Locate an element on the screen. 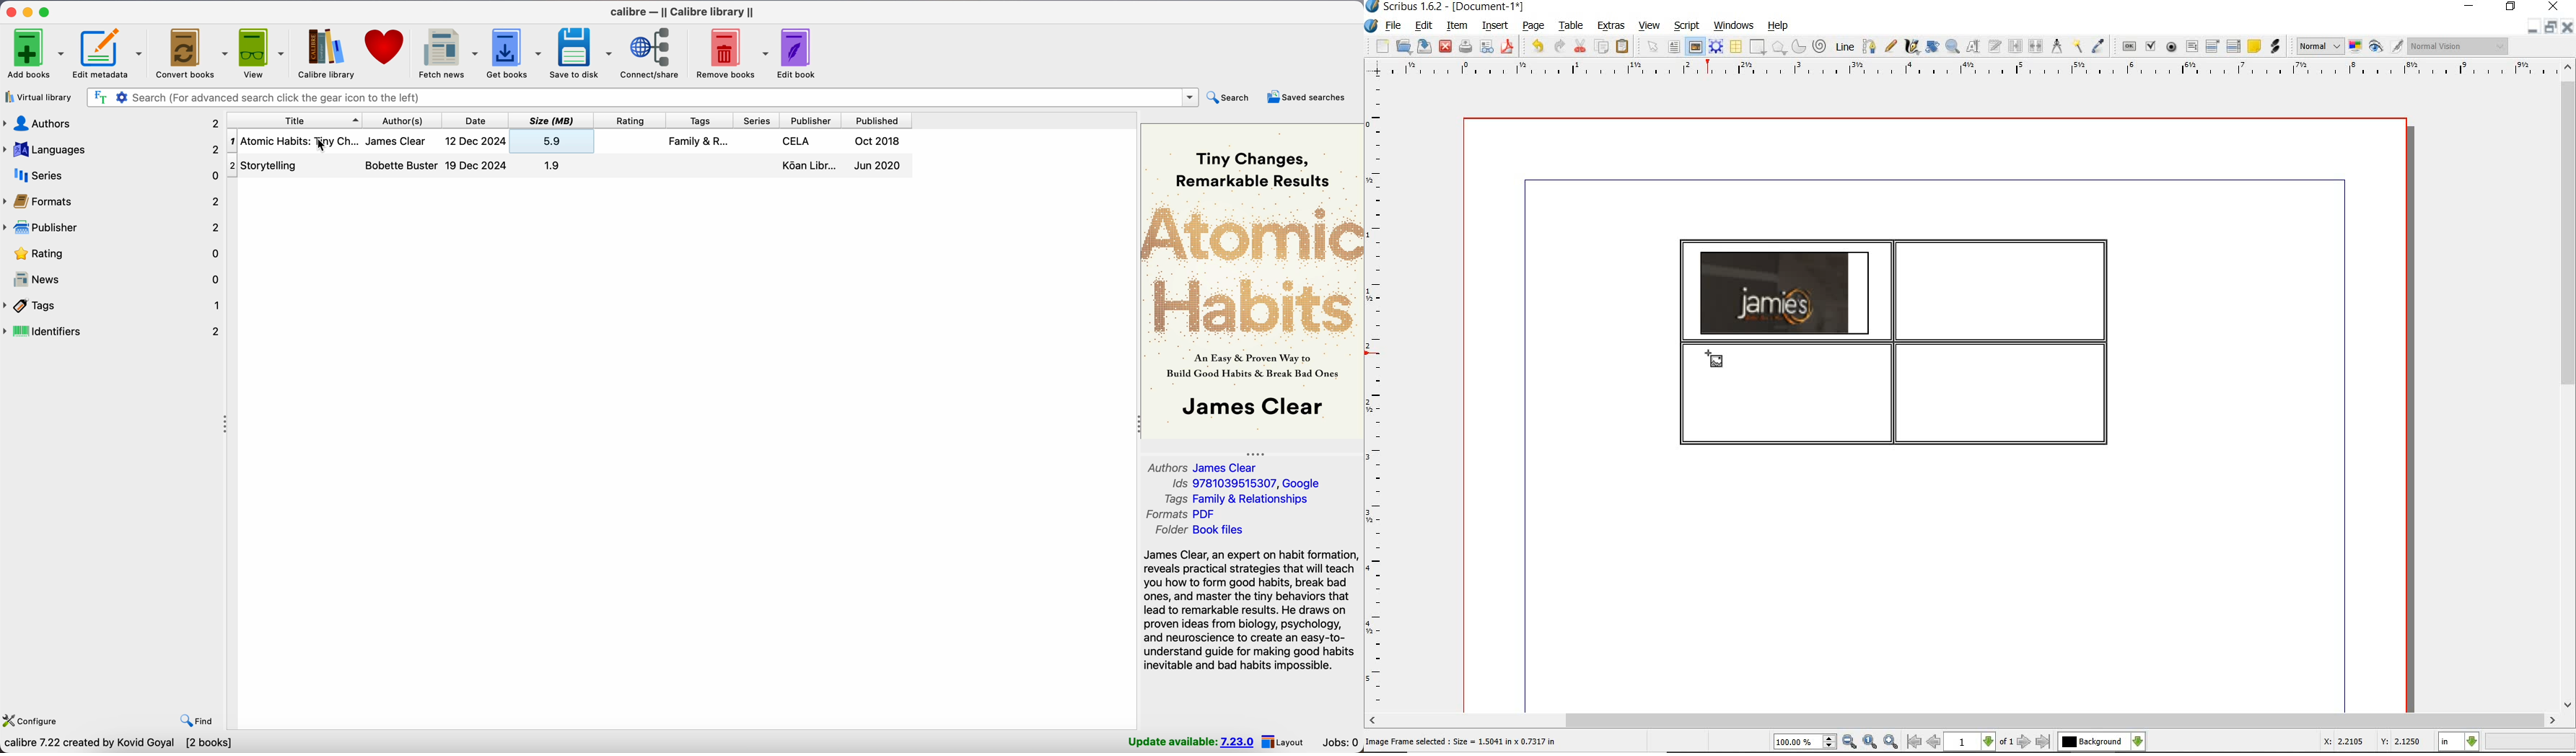 The width and height of the screenshot is (2576, 756). search is located at coordinates (1231, 97).